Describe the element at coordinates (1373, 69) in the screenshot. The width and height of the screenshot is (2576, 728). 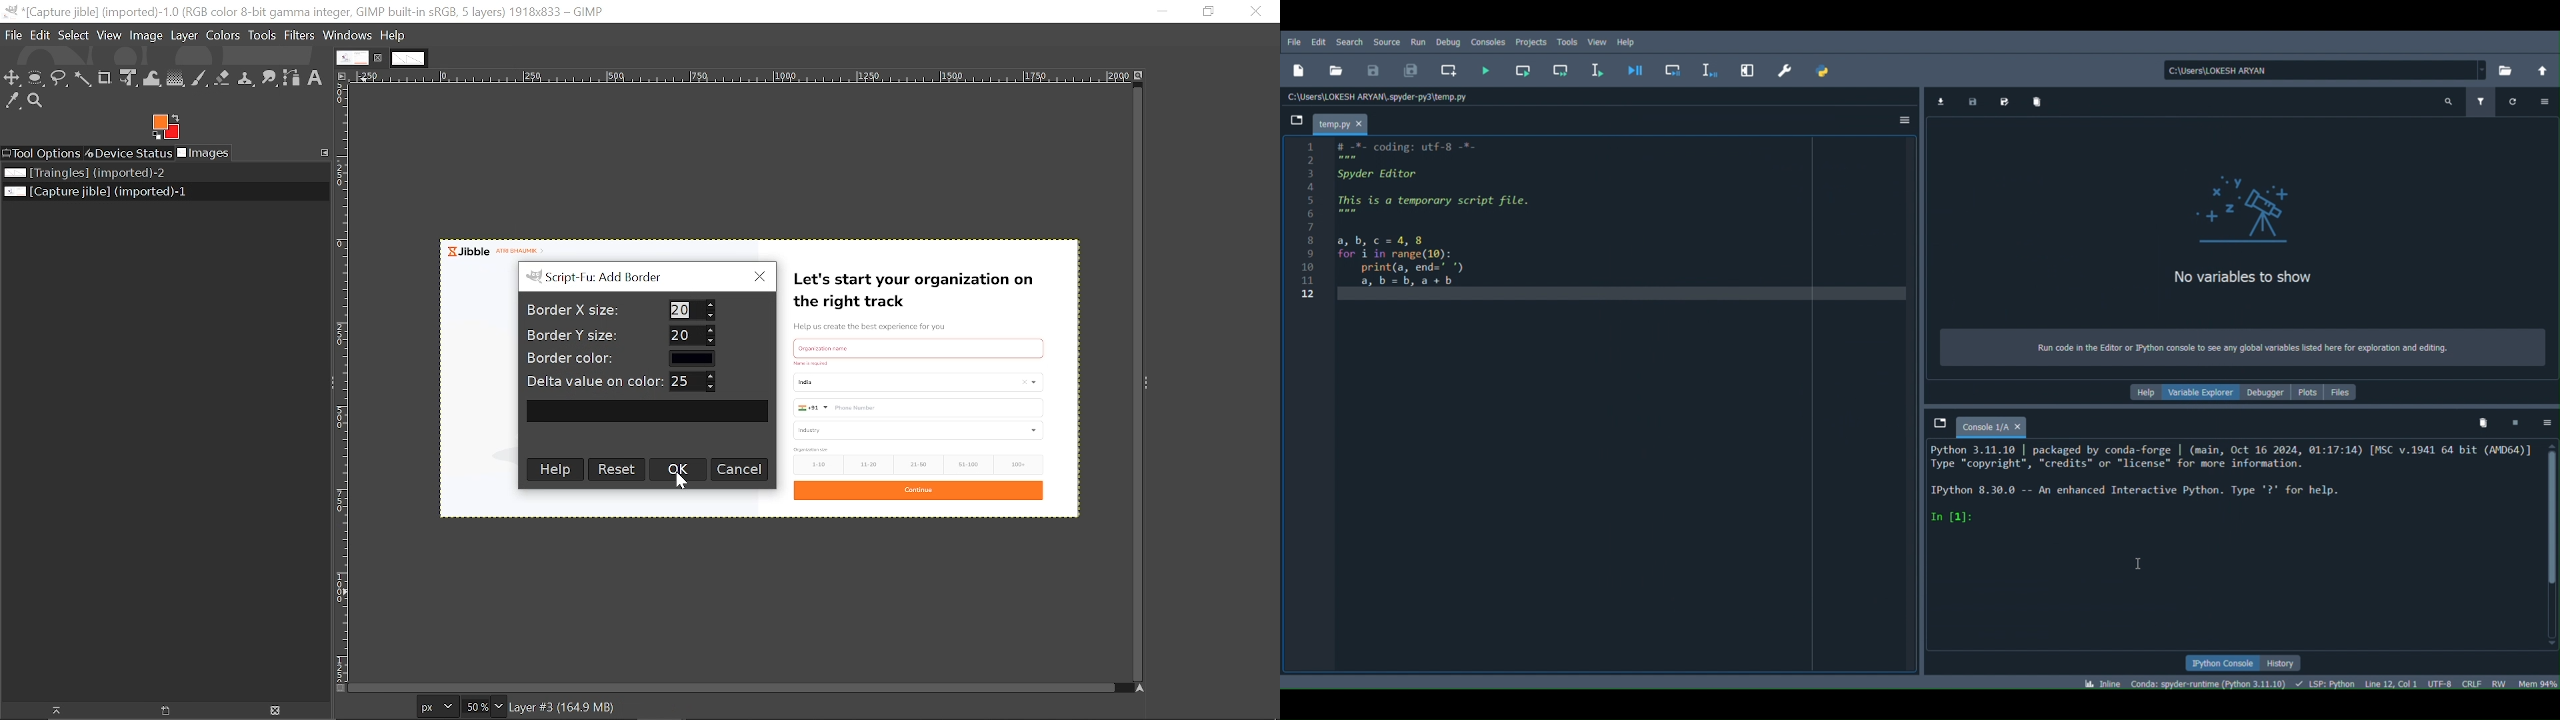
I see `Save file (Ctrl + S)` at that location.